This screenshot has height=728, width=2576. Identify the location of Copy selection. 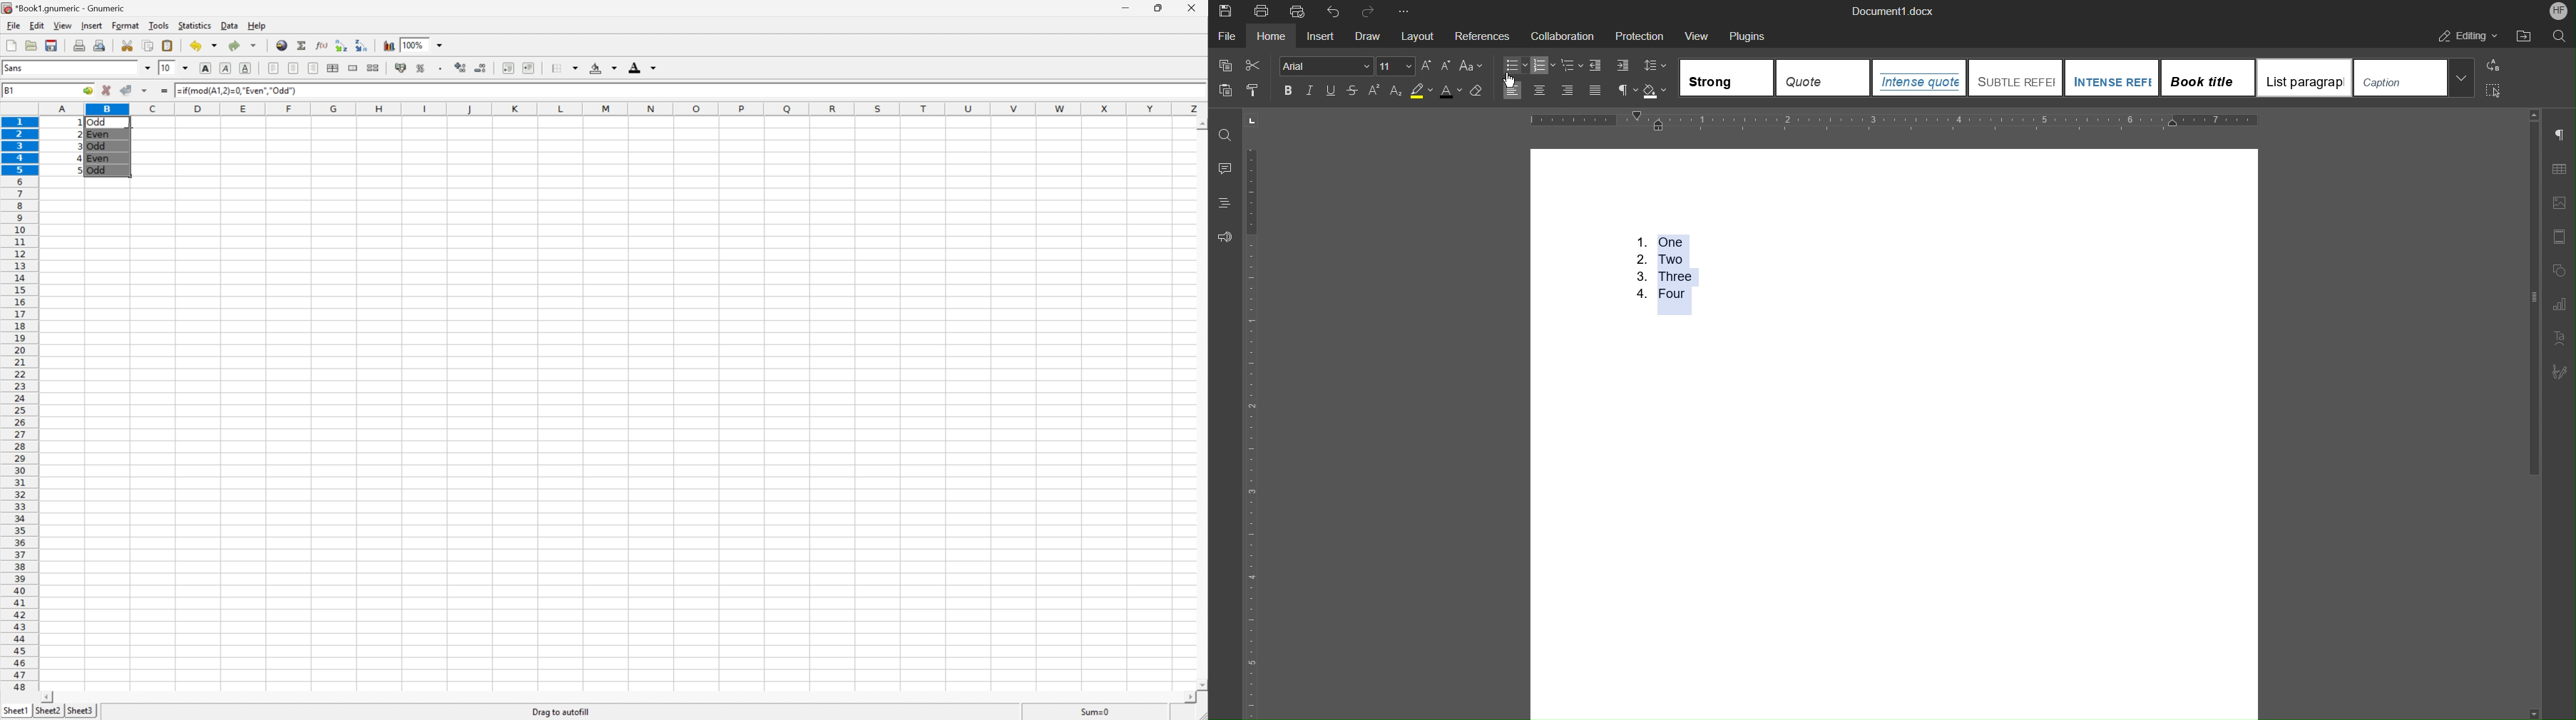
(147, 45).